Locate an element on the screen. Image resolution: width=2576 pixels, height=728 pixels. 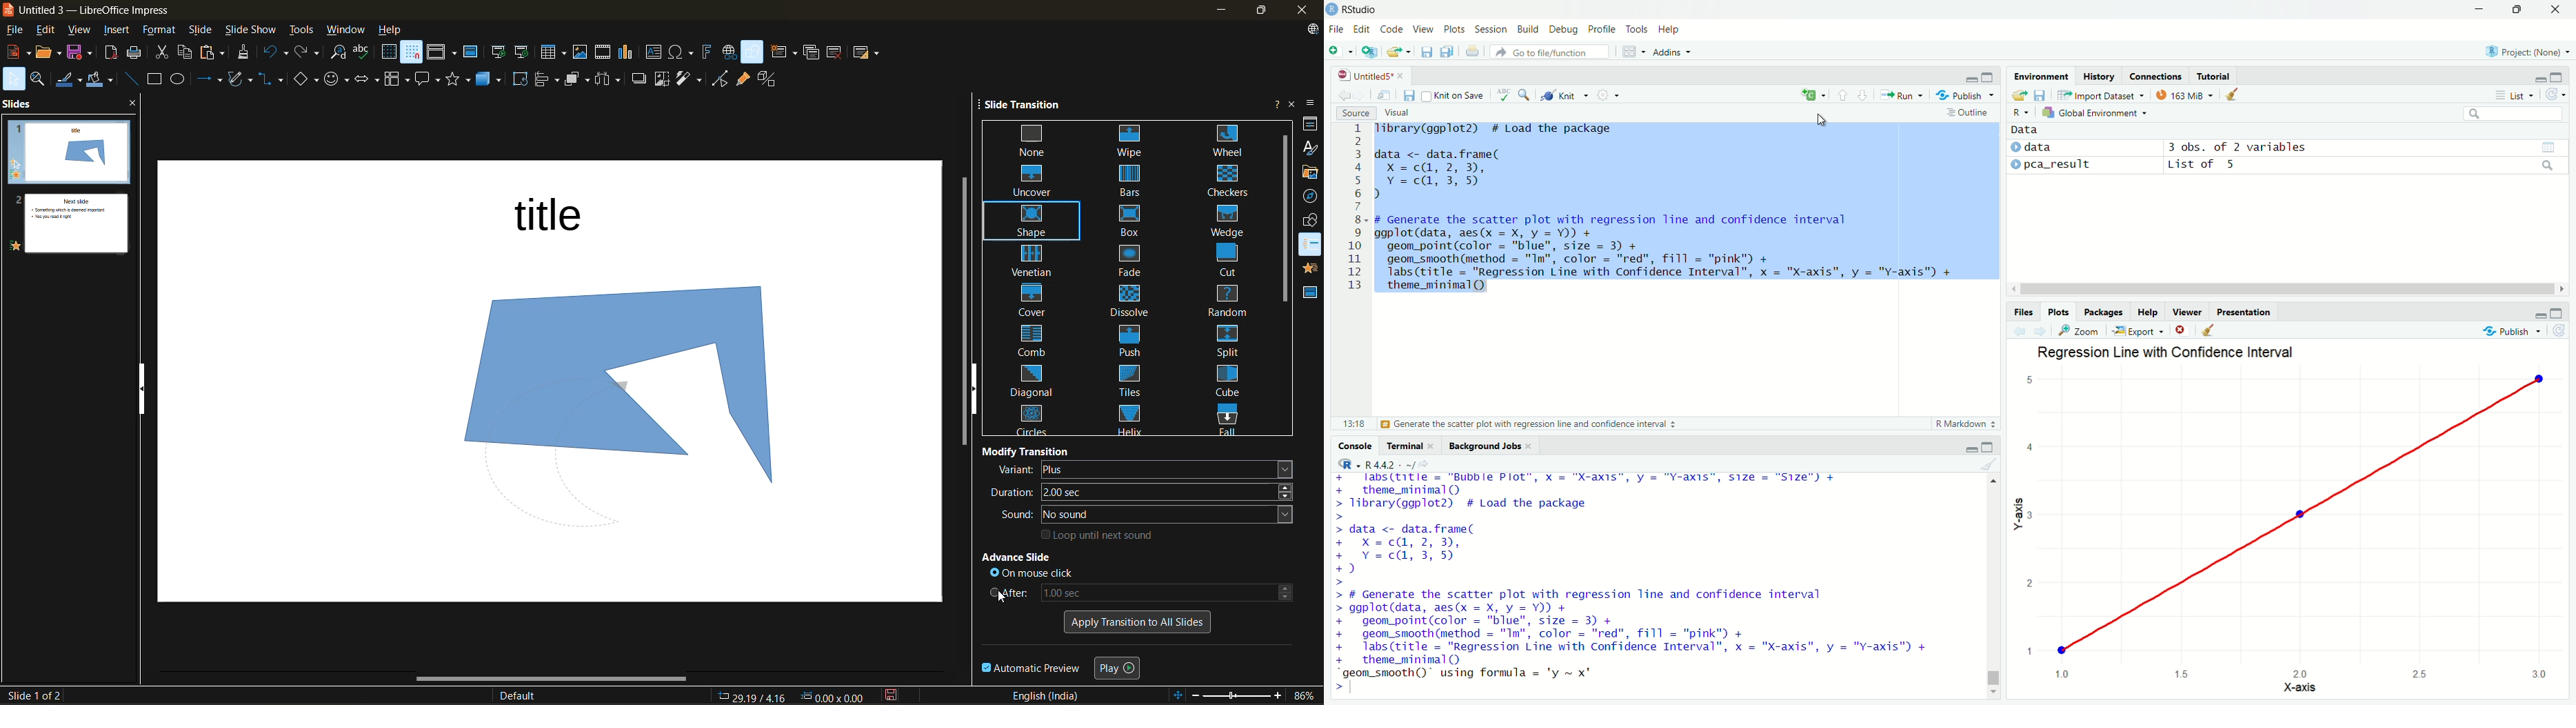
insert a new code/chunk is located at coordinates (1813, 94).